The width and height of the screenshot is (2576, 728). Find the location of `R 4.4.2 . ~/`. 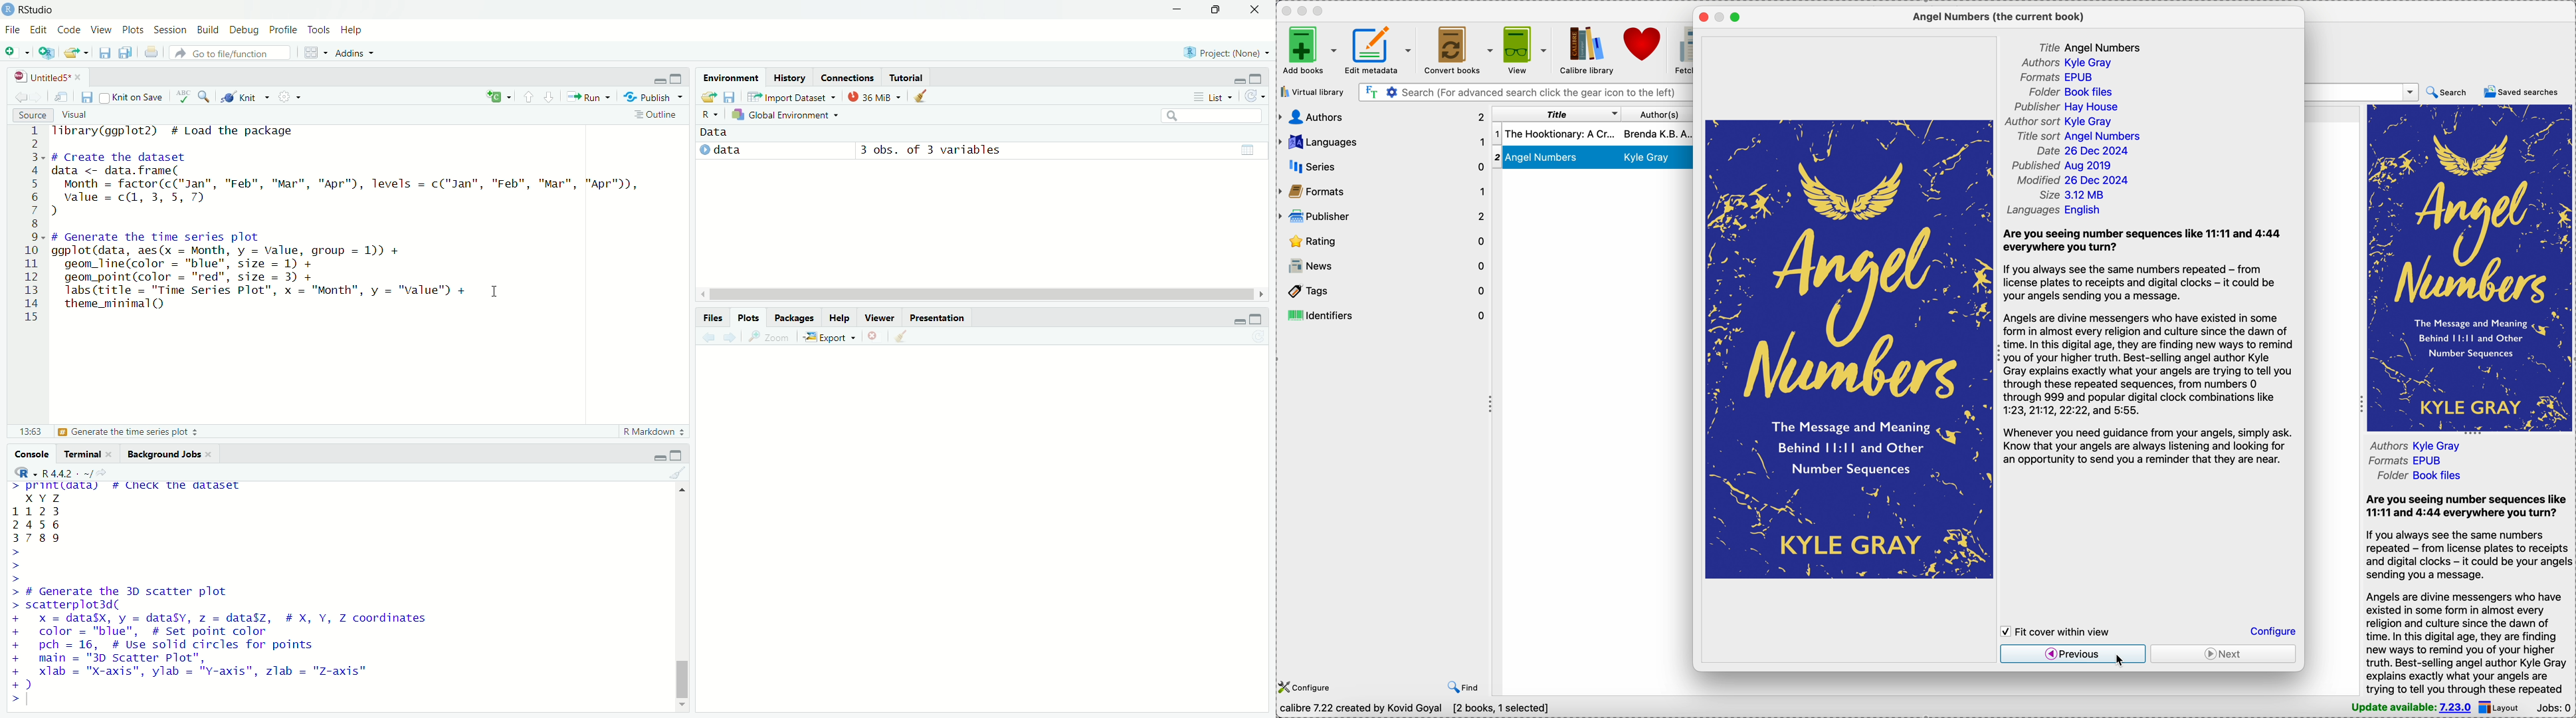

R 4.4.2 . ~/ is located at coordinates (59, 471).